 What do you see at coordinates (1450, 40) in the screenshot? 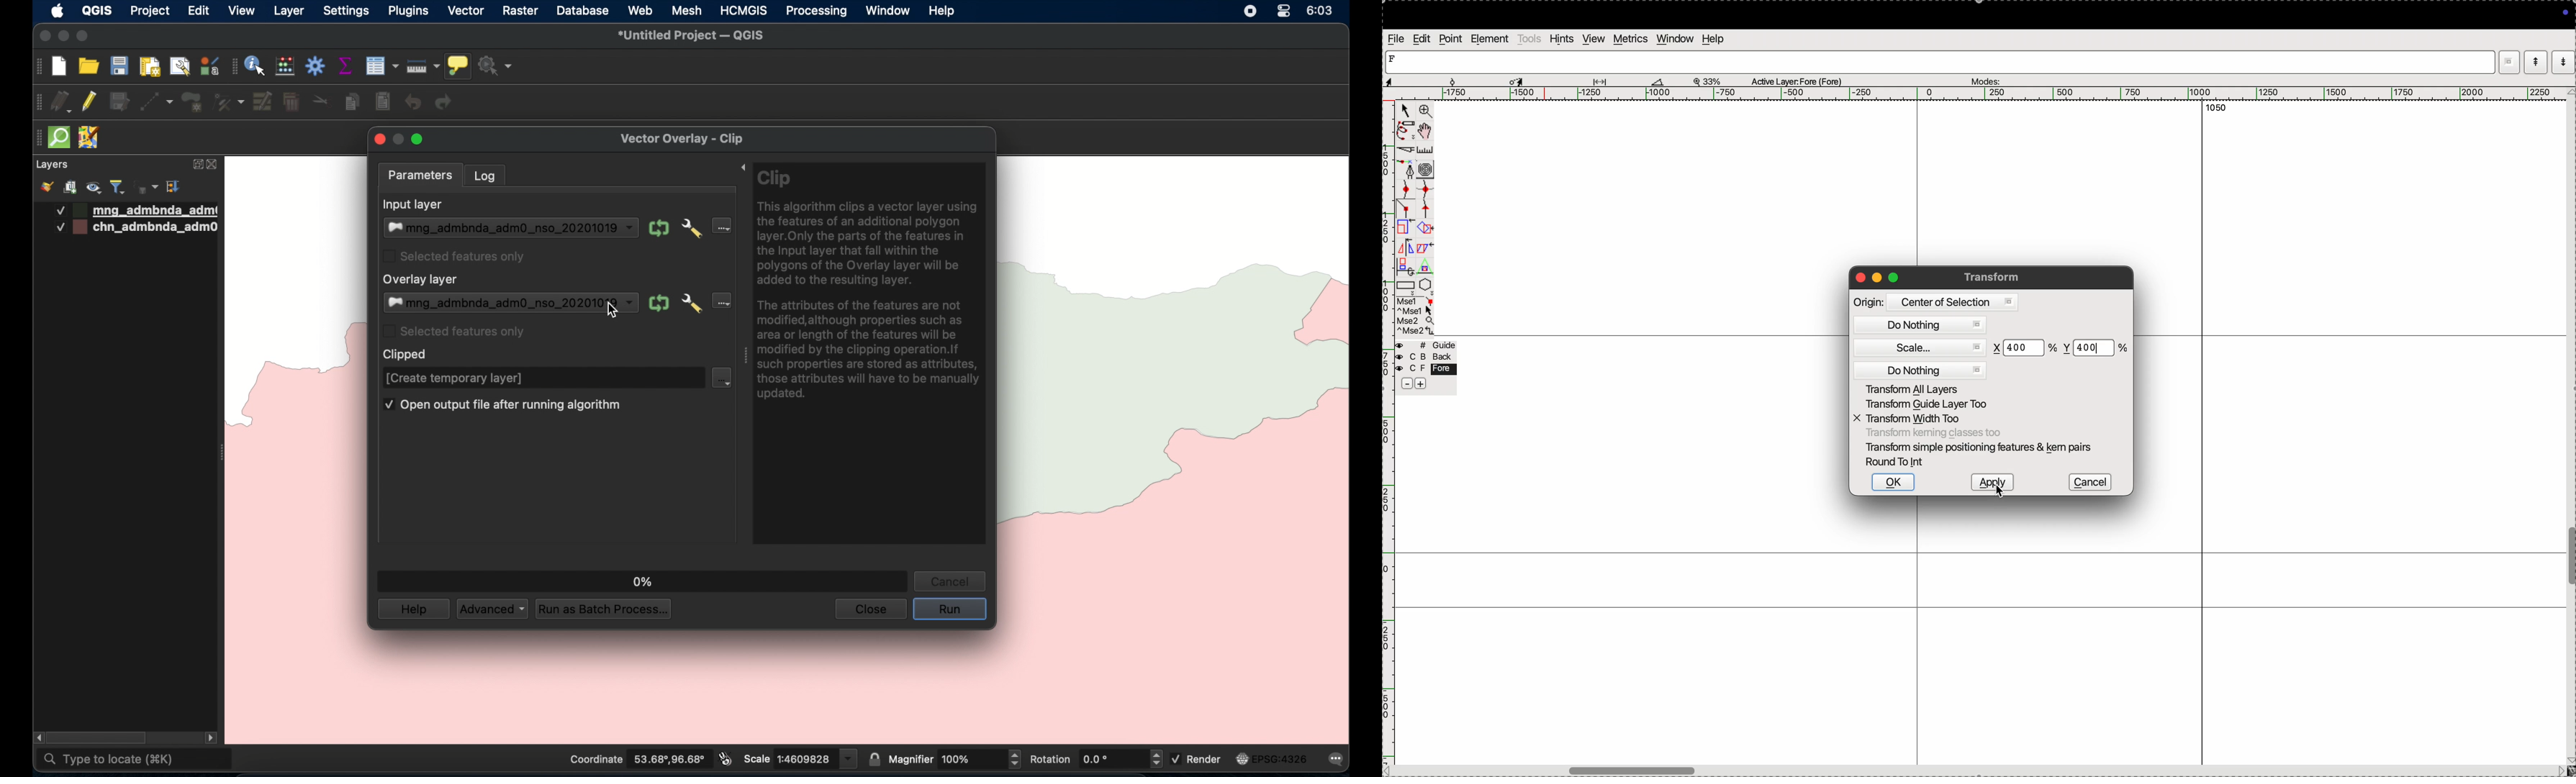
I see `point` at bounding box center [1450, 40].